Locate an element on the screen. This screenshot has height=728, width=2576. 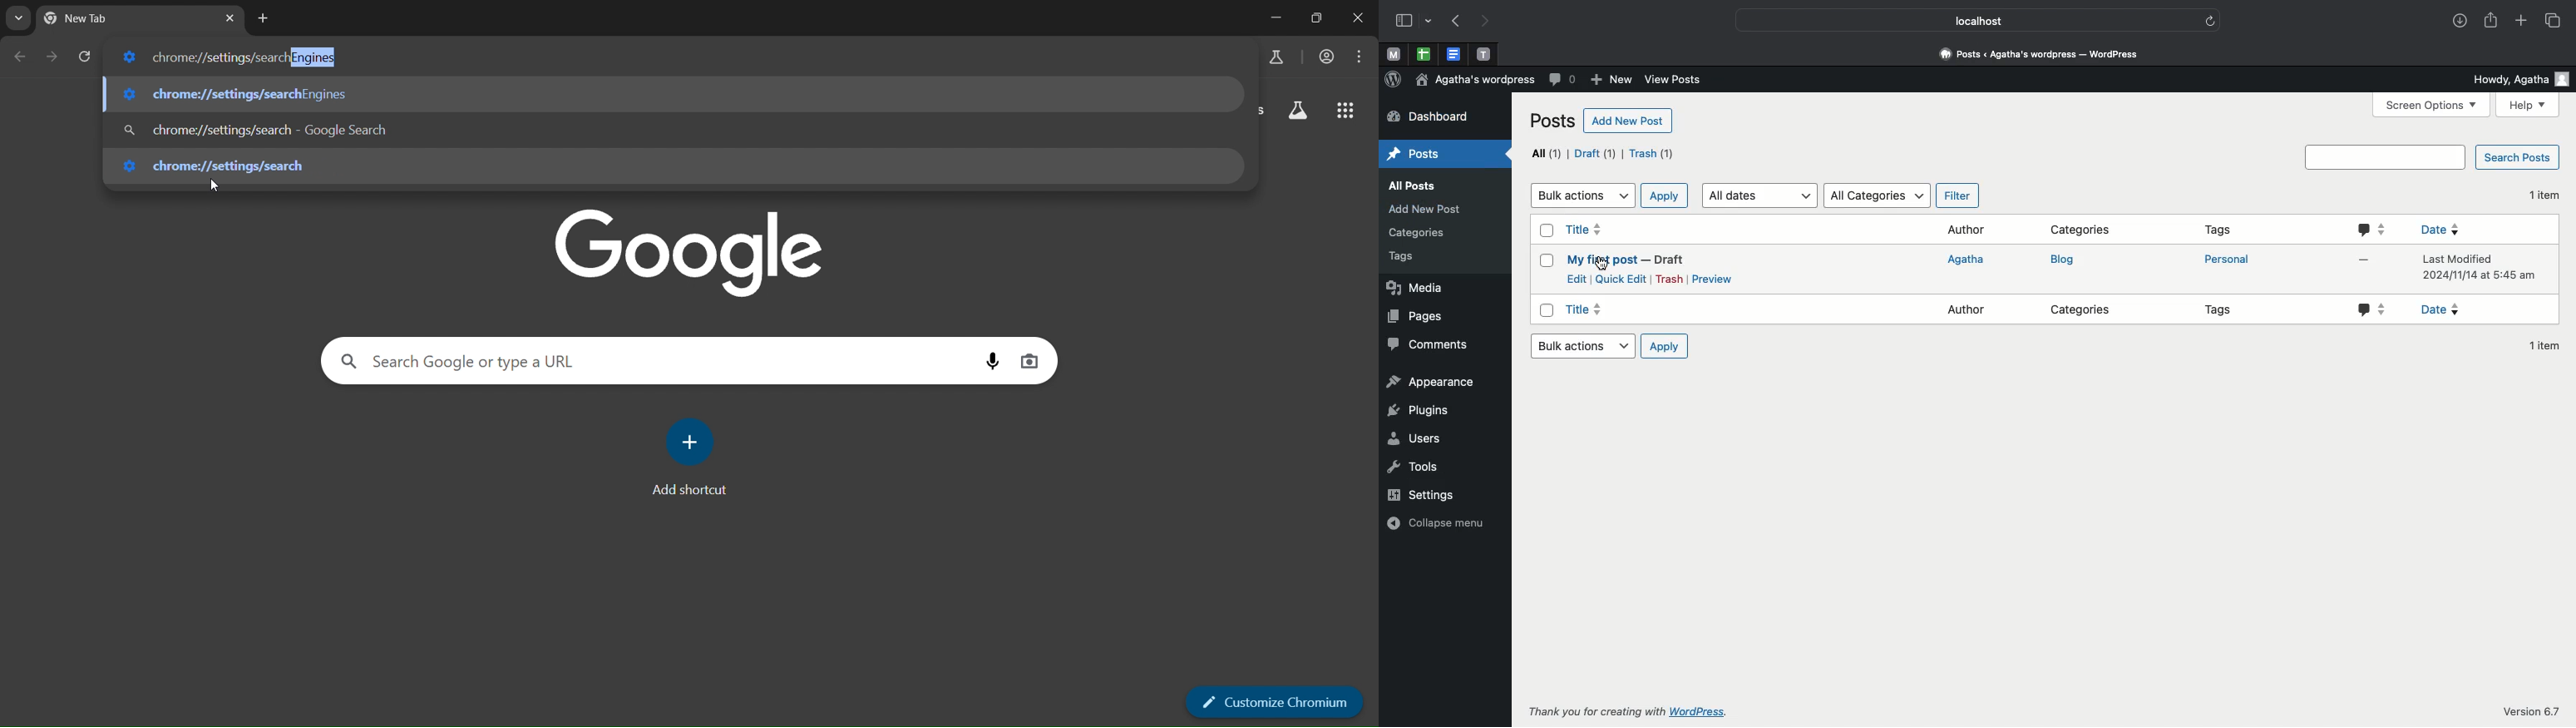
Downloads is located at coordinates (2460, 21).